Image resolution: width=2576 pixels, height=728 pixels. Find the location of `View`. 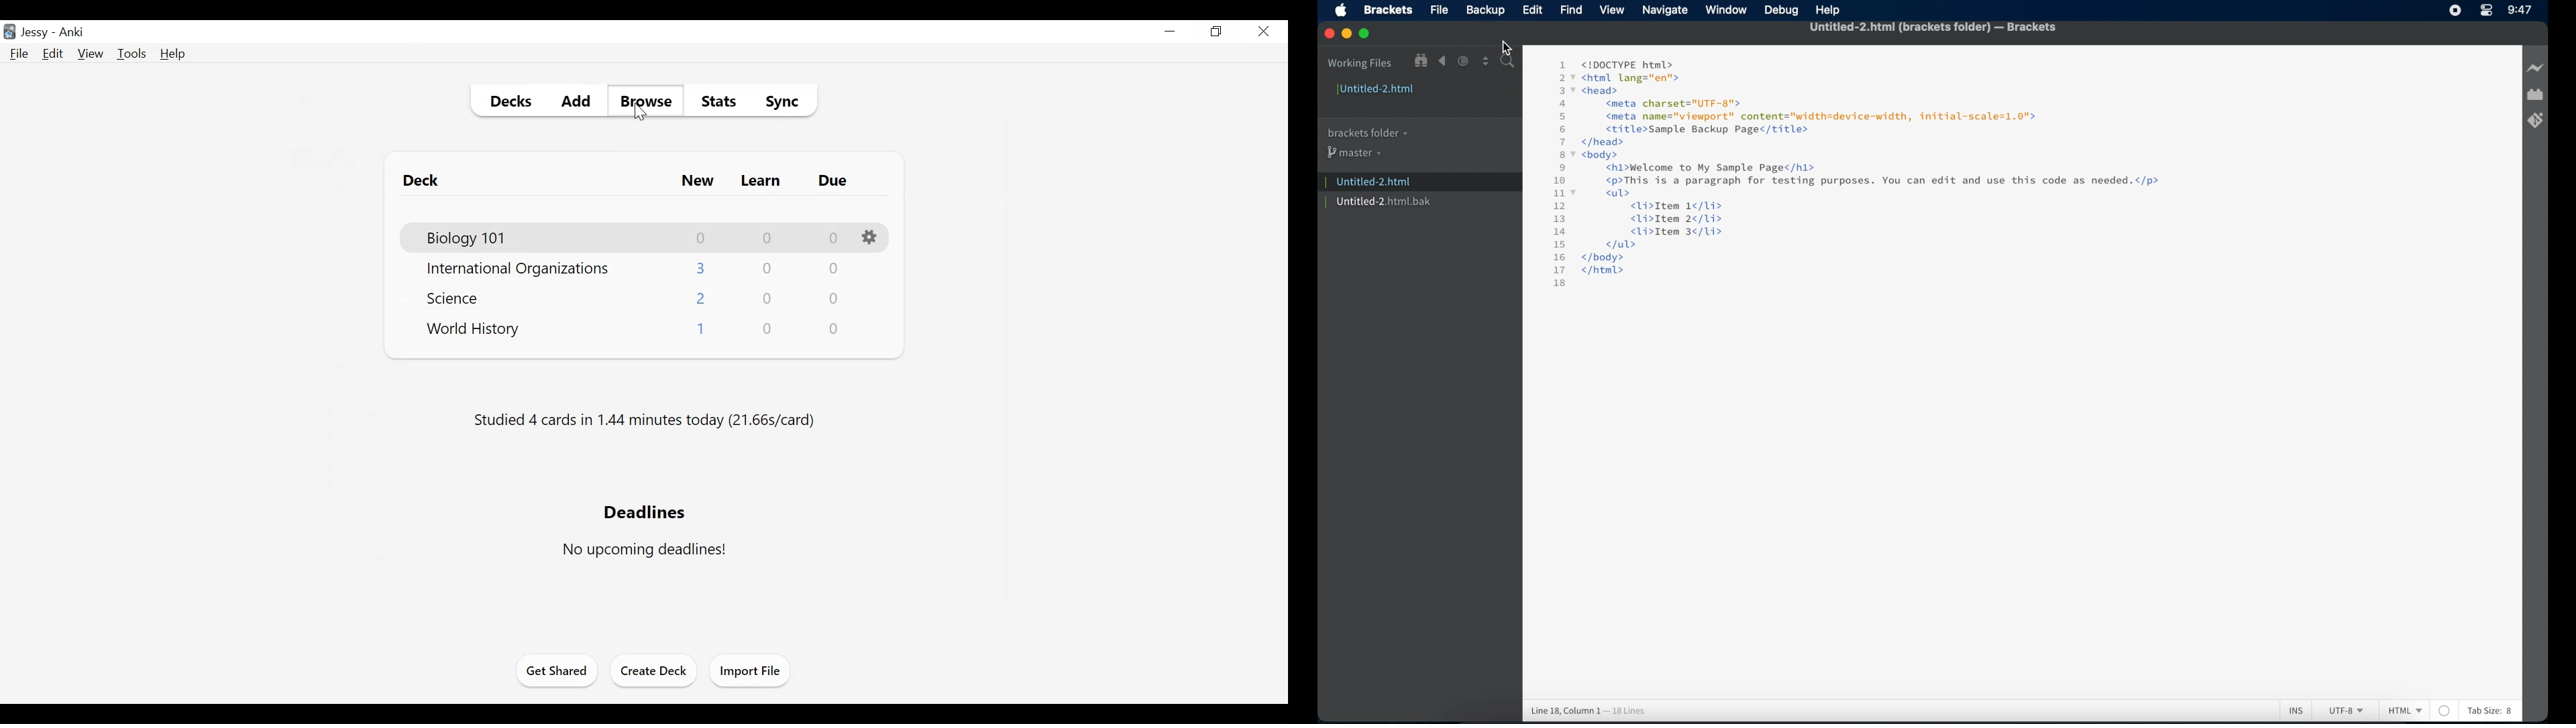

View is located at coordinates (91, 53).